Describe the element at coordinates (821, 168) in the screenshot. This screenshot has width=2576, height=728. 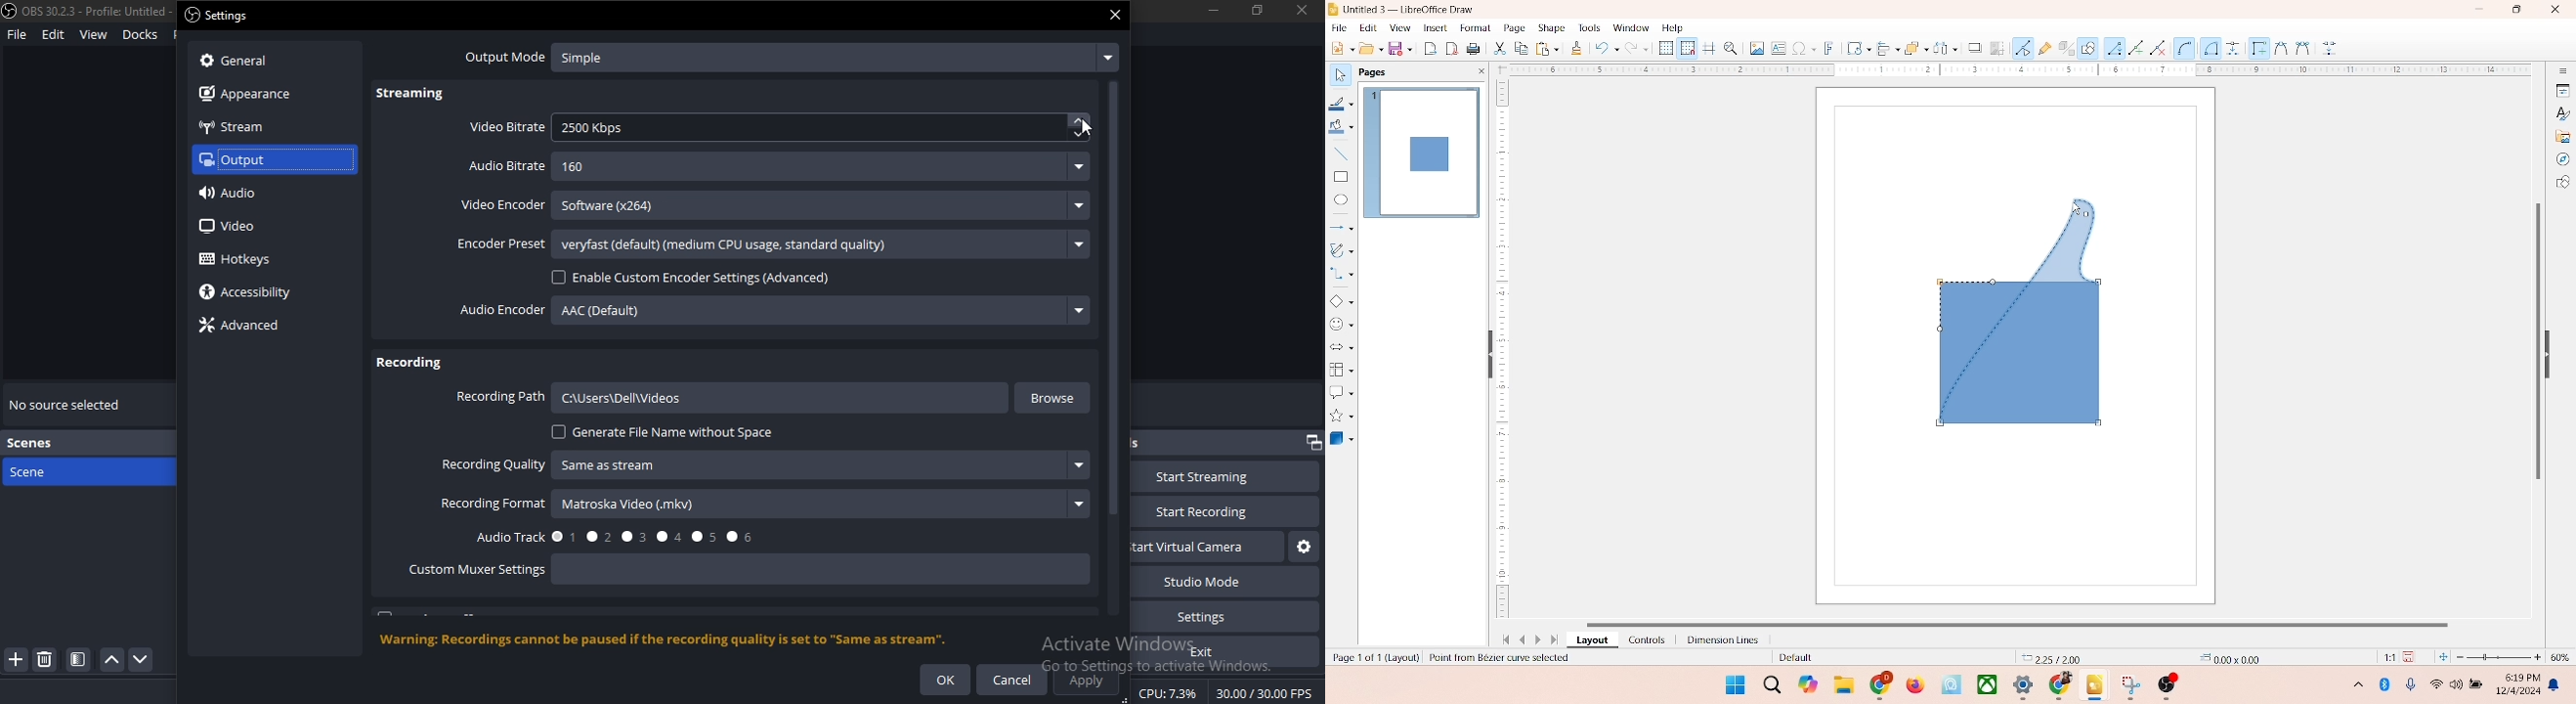
I see ` 160` at that location.